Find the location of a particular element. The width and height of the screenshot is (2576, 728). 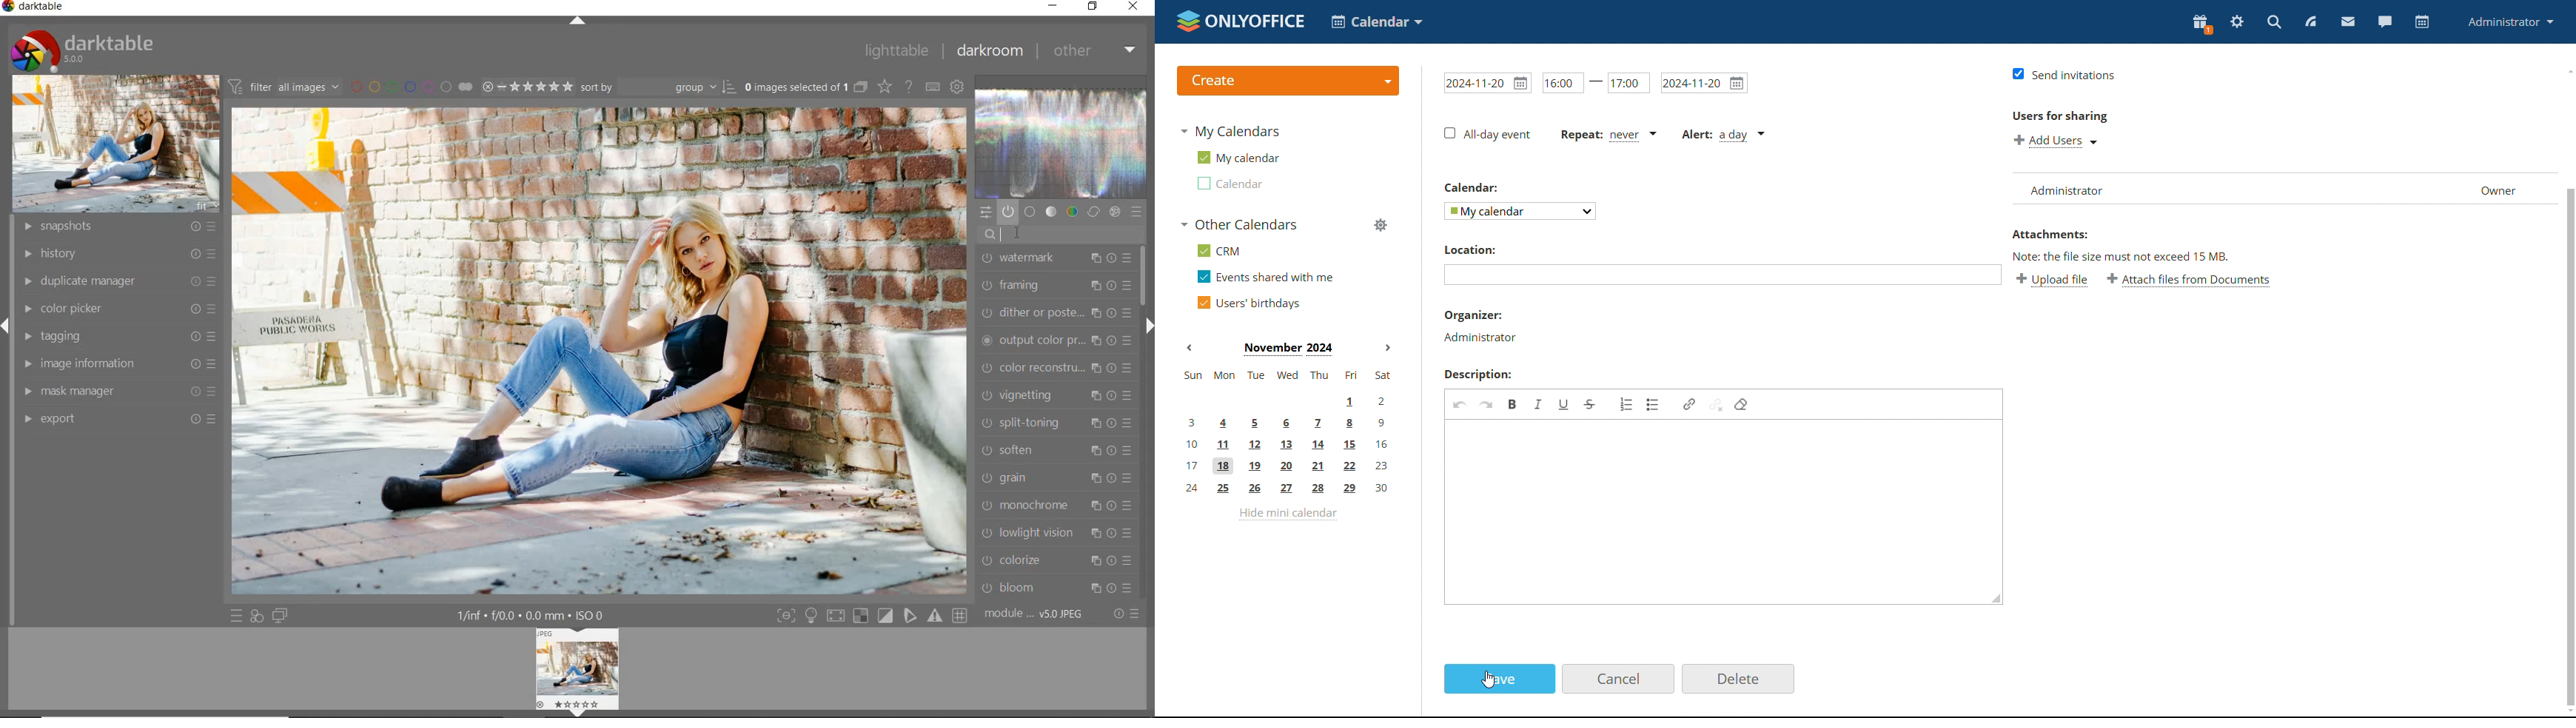

Cursor is located at coordinates (1488, 680).